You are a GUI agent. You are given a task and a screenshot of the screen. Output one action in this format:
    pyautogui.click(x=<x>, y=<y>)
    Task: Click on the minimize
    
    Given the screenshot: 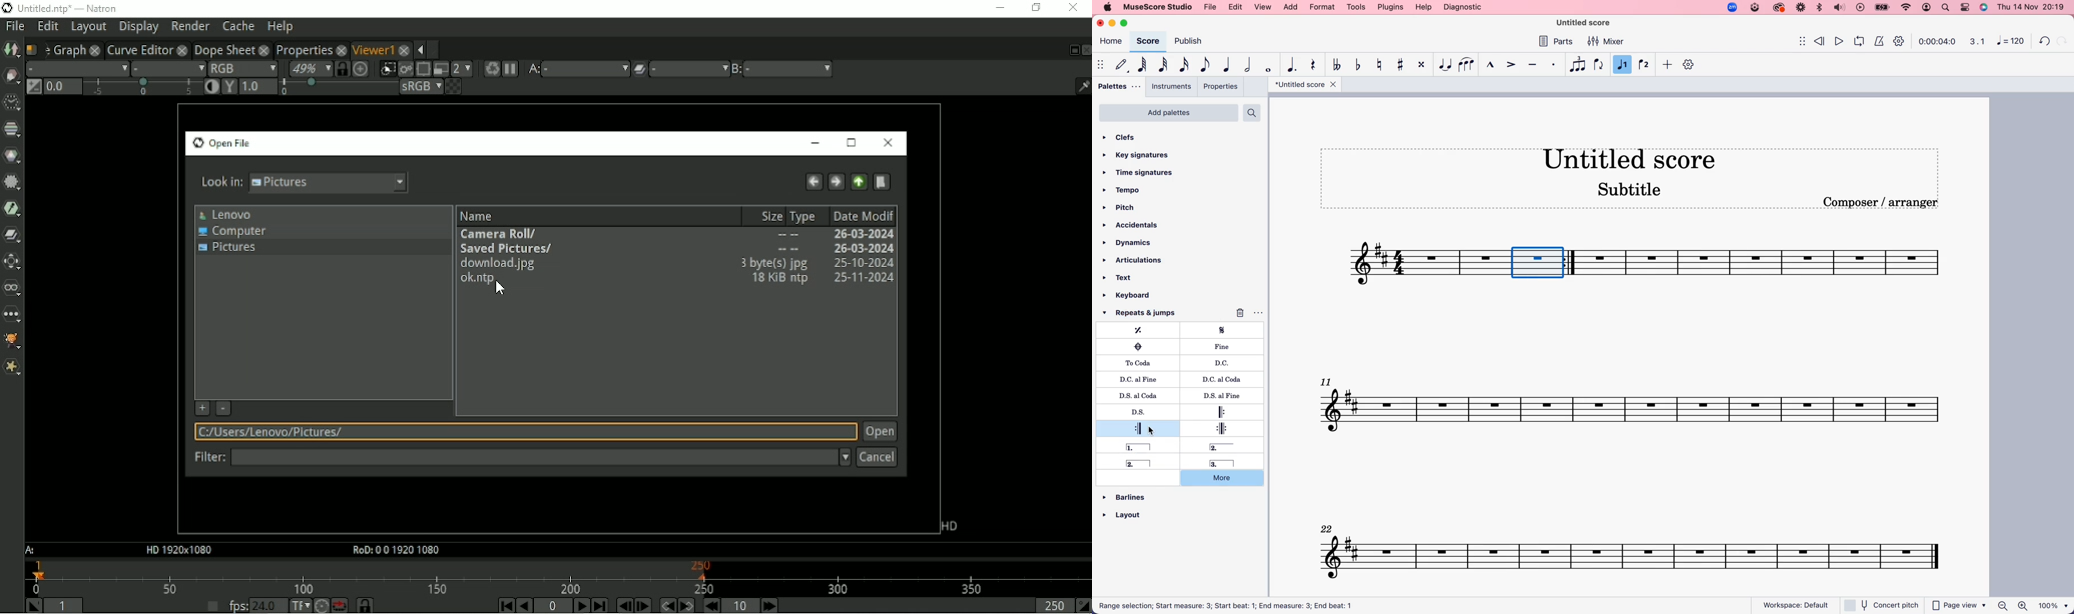 What is the action you would take?
    pyautogui.click(x=1114, y=23)
    